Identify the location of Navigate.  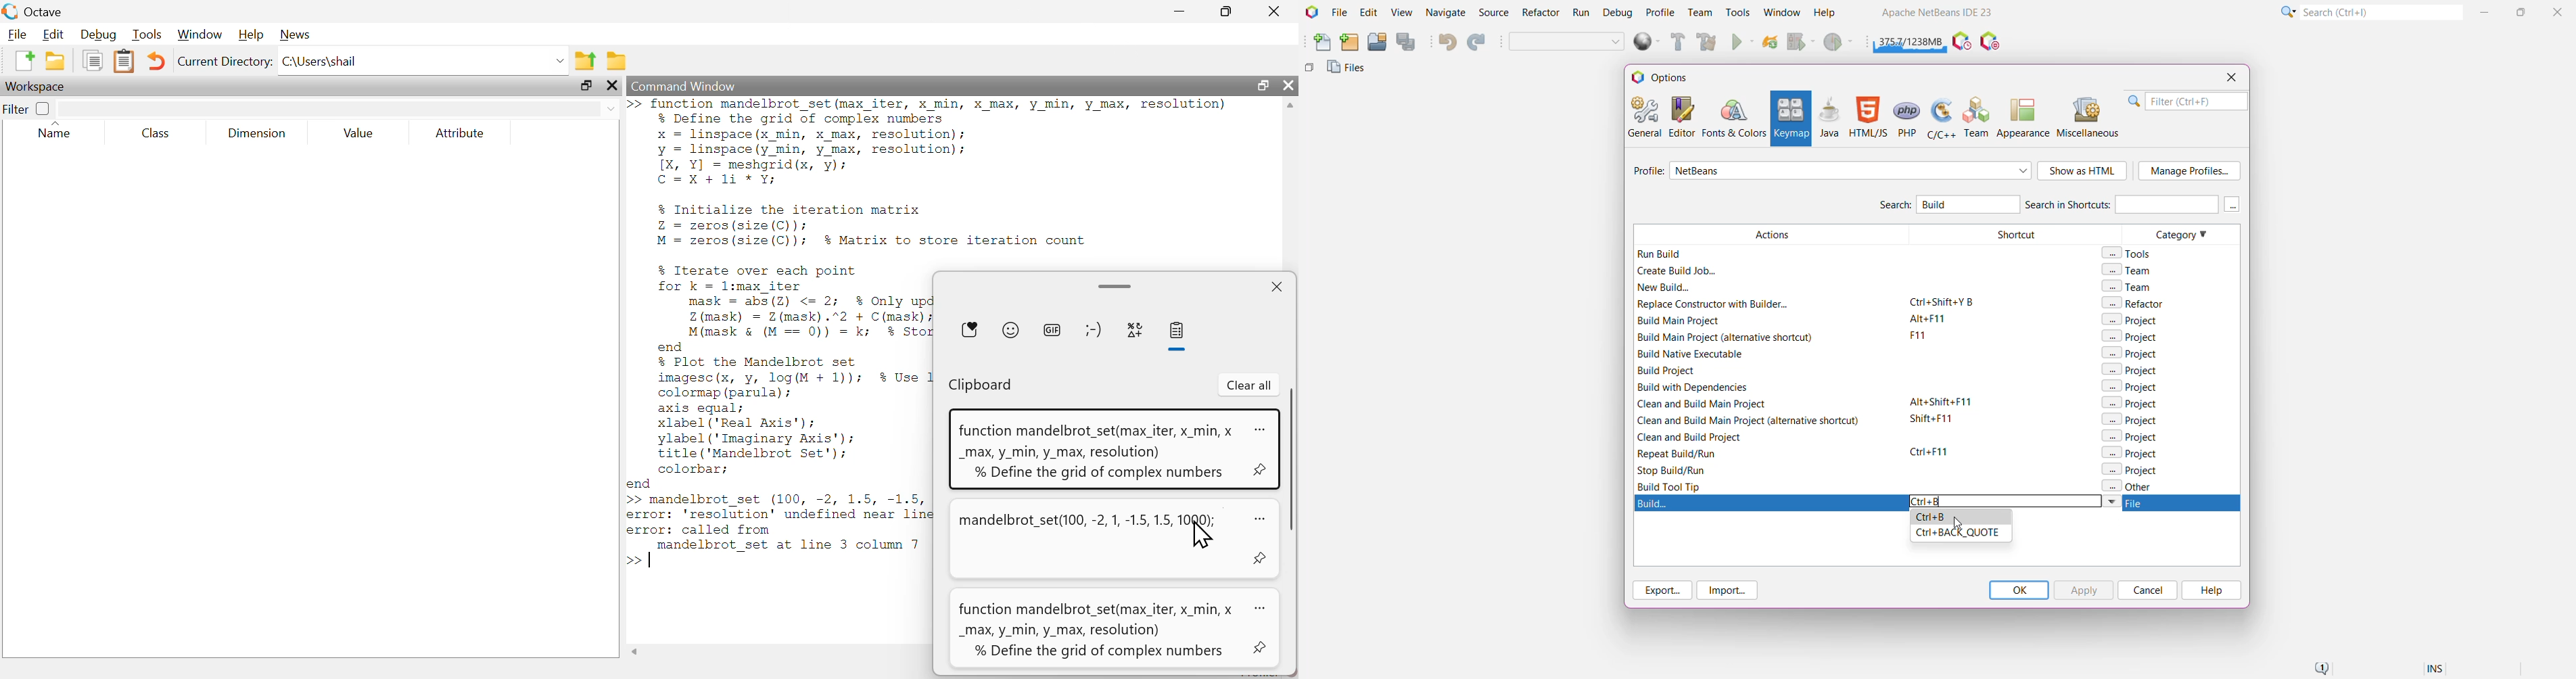
(1446, 13).